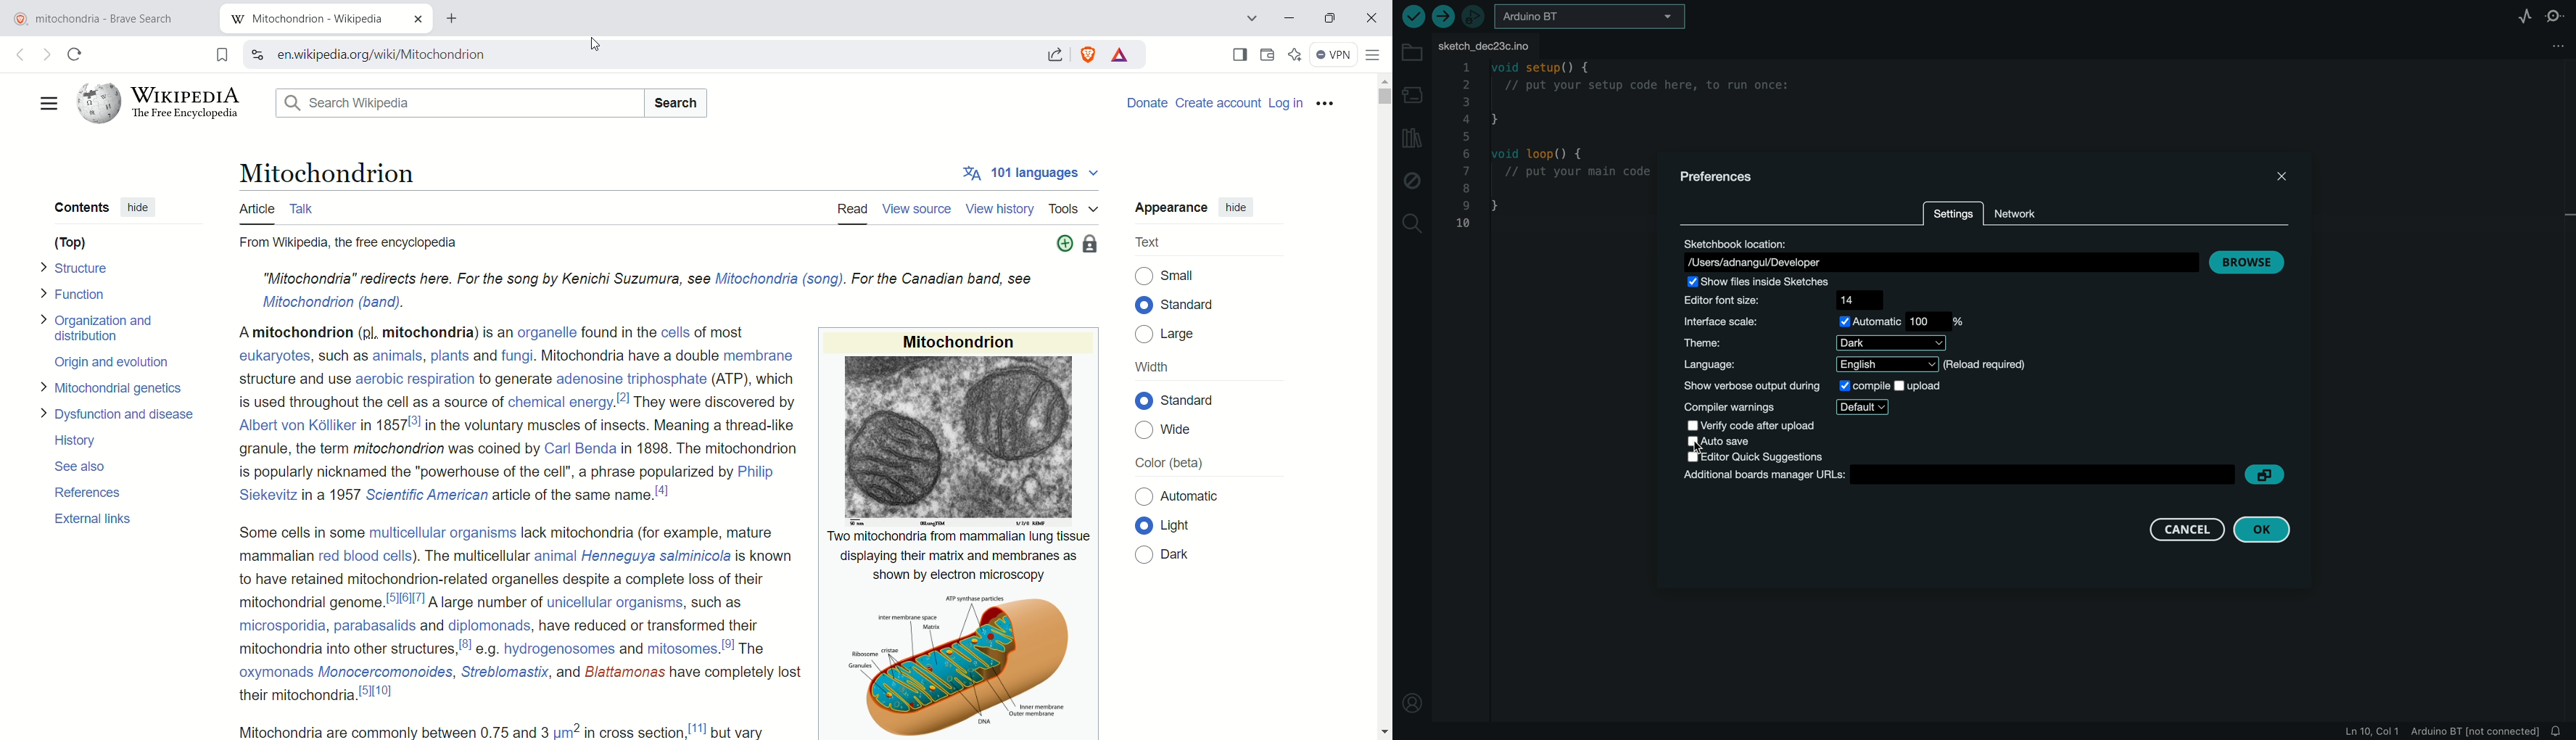  I want to click on See also, so click(88, 466).